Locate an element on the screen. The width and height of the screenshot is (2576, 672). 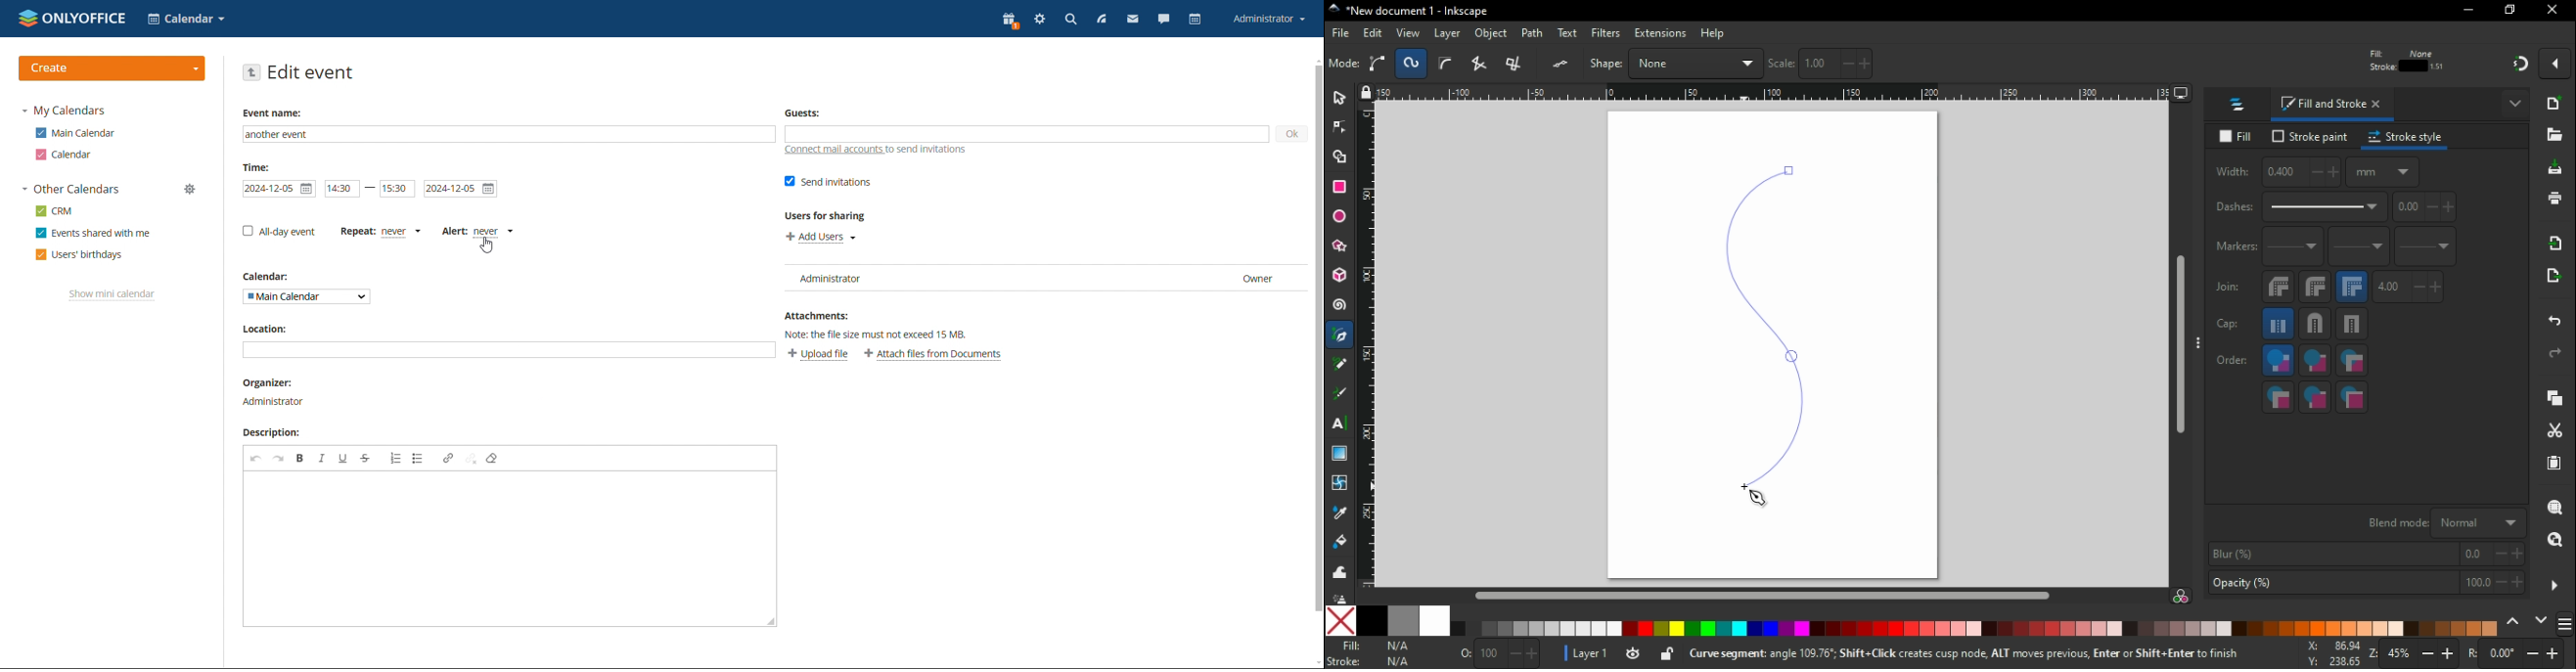
stroke style is located at coordinates (2408, 140).